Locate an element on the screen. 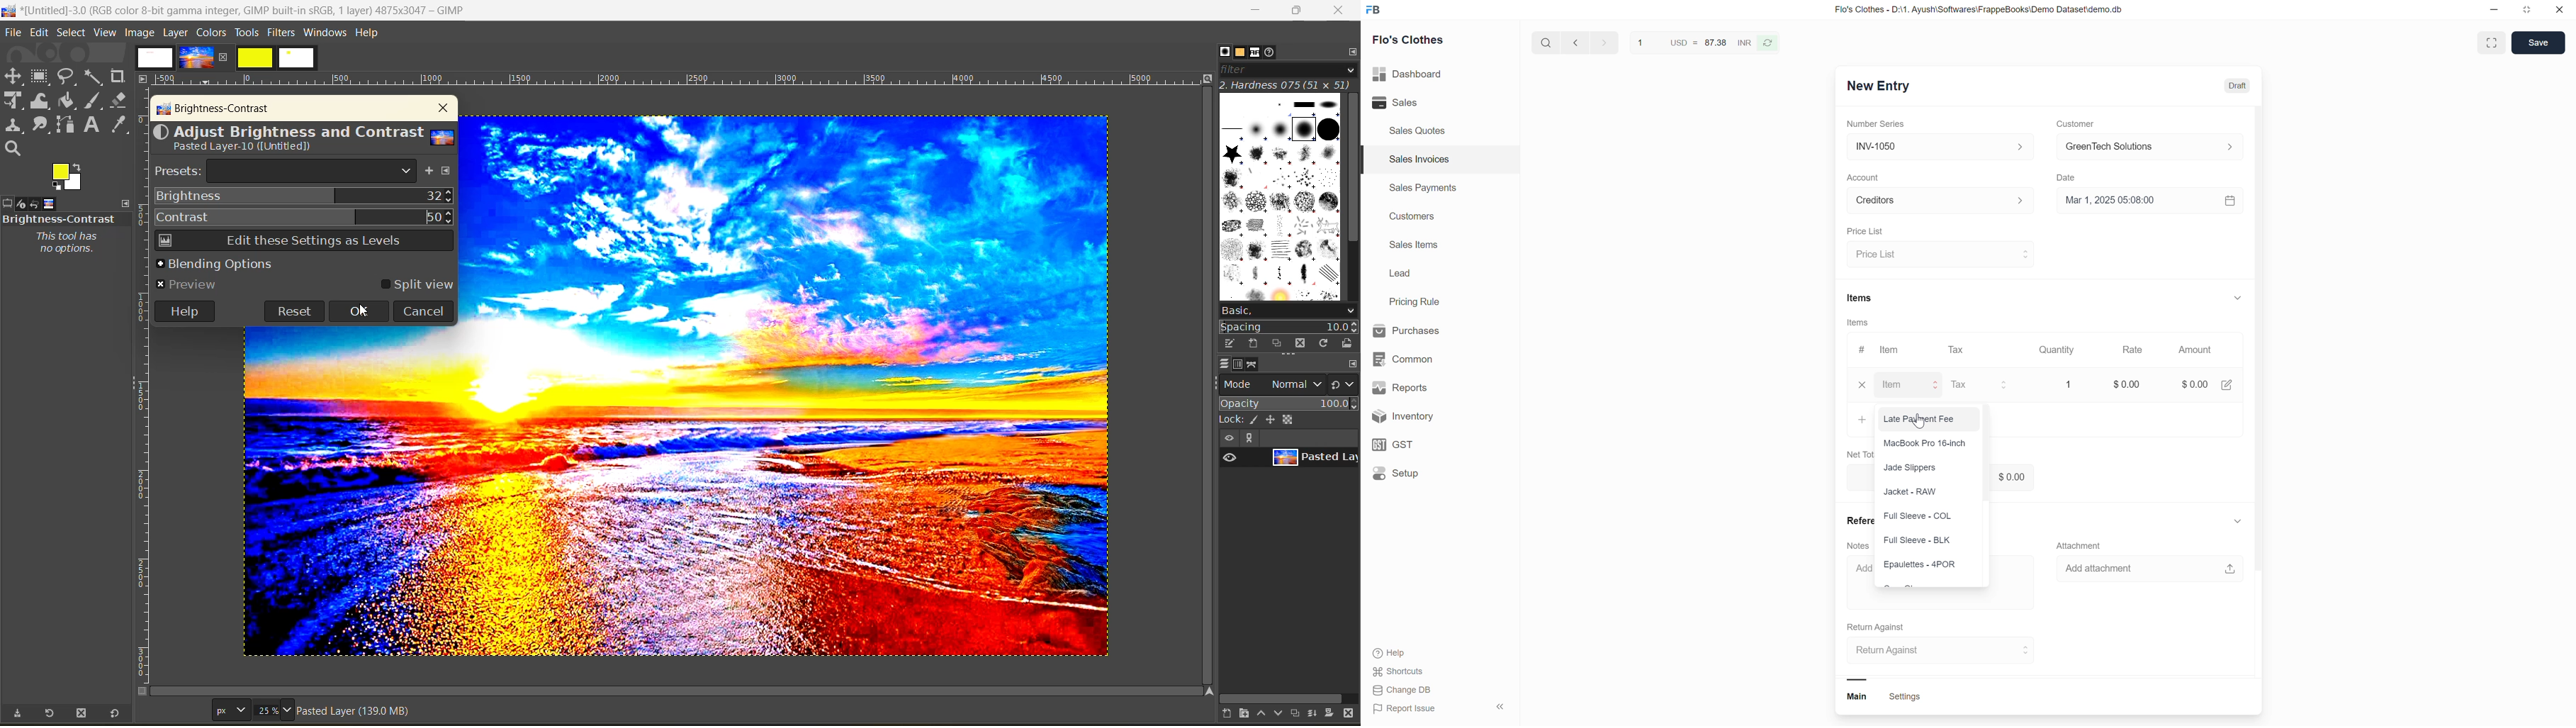 Image resolution: width=2576 pixels, height=728 pixels. Sales Payments is located at coordinates (1422, 189).